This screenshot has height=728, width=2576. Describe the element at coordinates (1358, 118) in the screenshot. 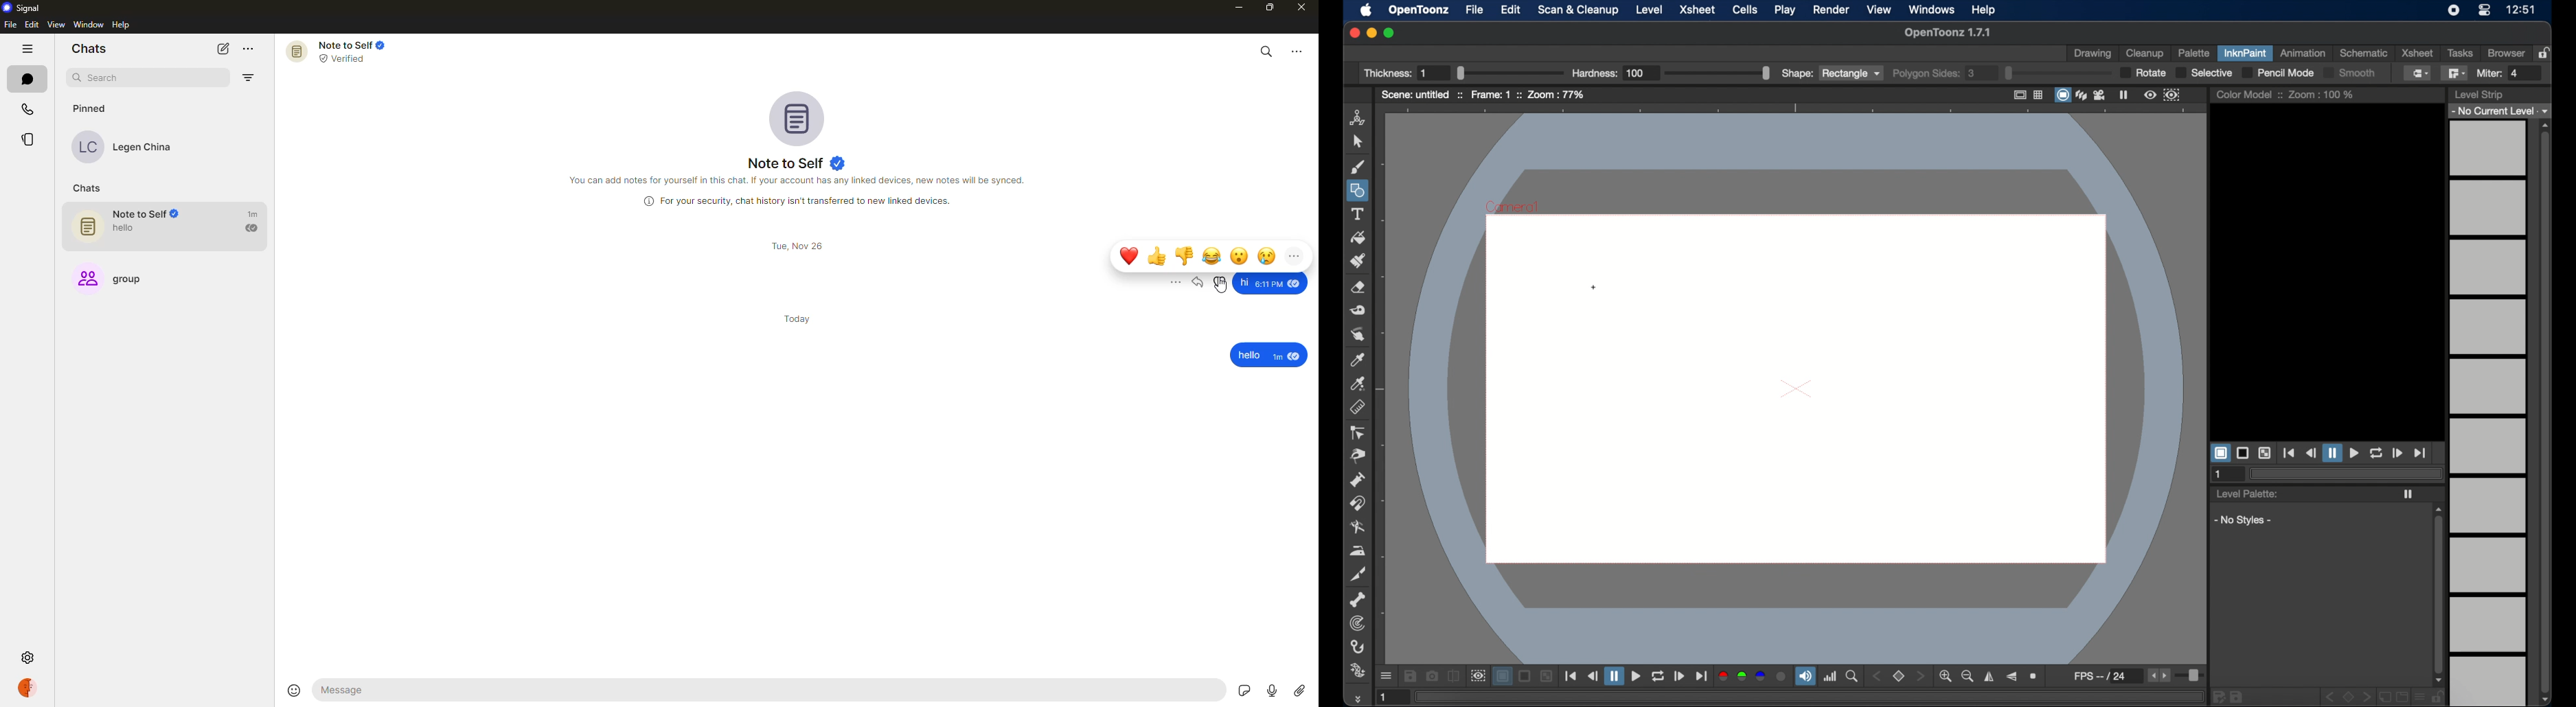

I see `animate tool` at that location.